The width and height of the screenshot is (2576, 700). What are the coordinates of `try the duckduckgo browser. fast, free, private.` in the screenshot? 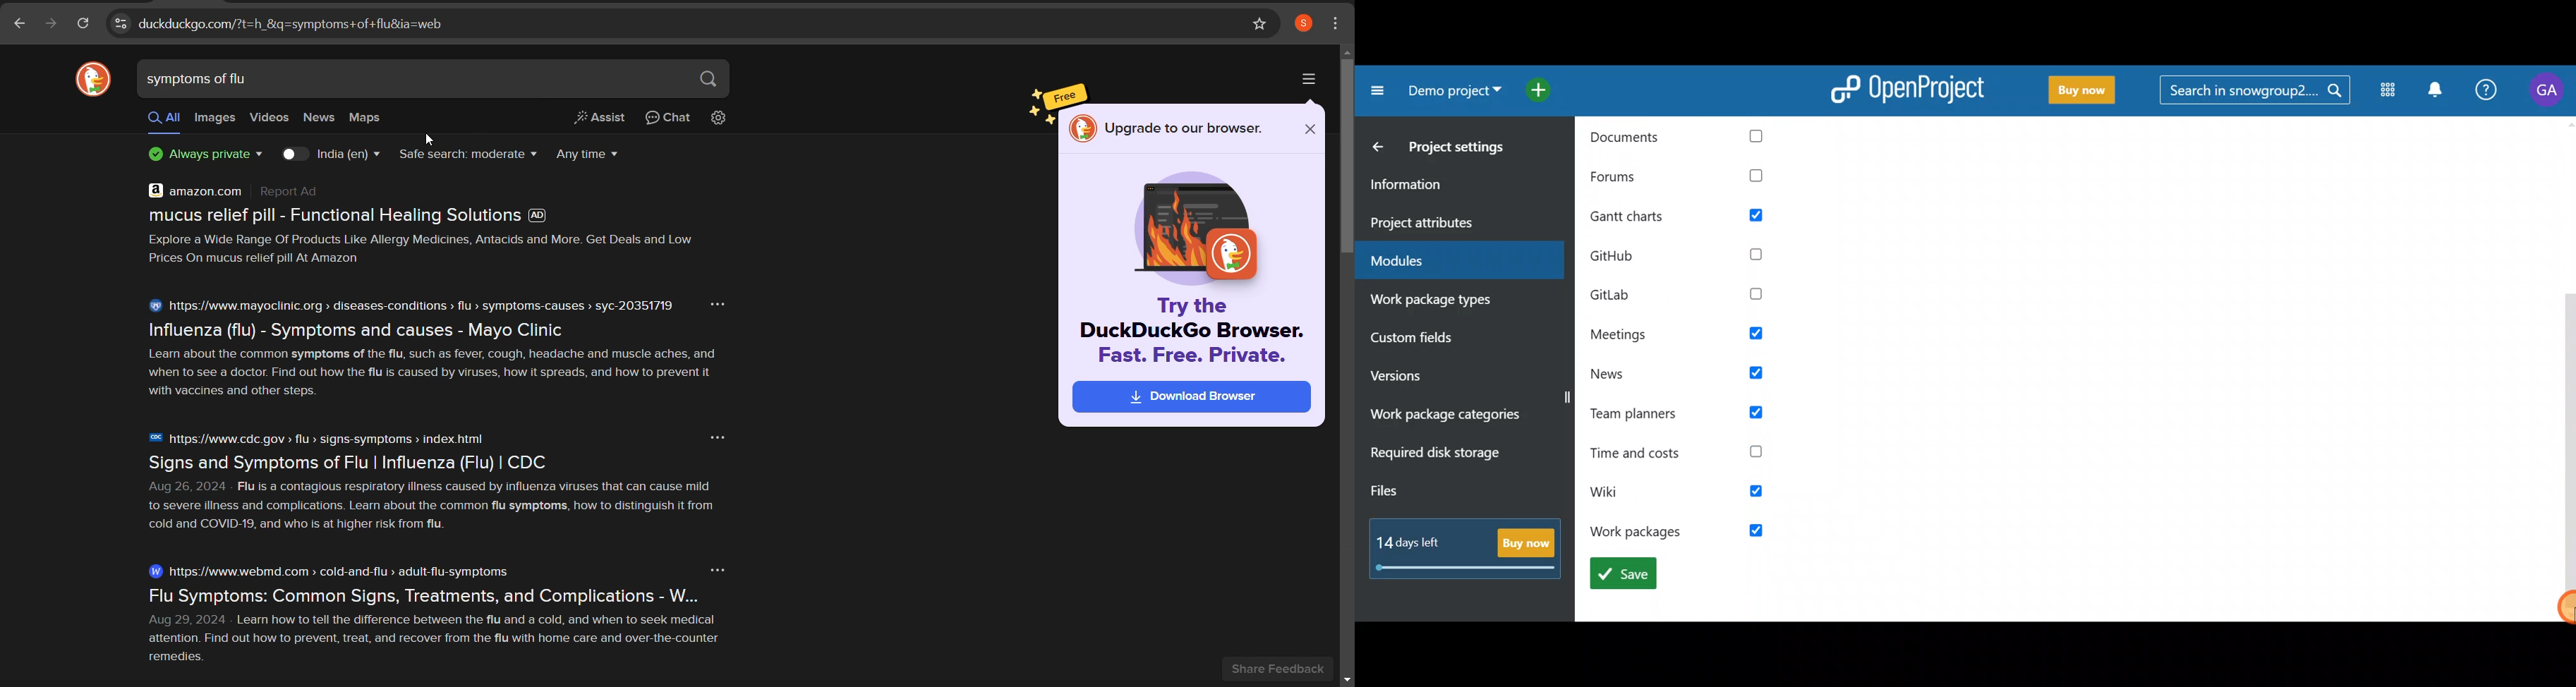 It's located at (1188, 338).